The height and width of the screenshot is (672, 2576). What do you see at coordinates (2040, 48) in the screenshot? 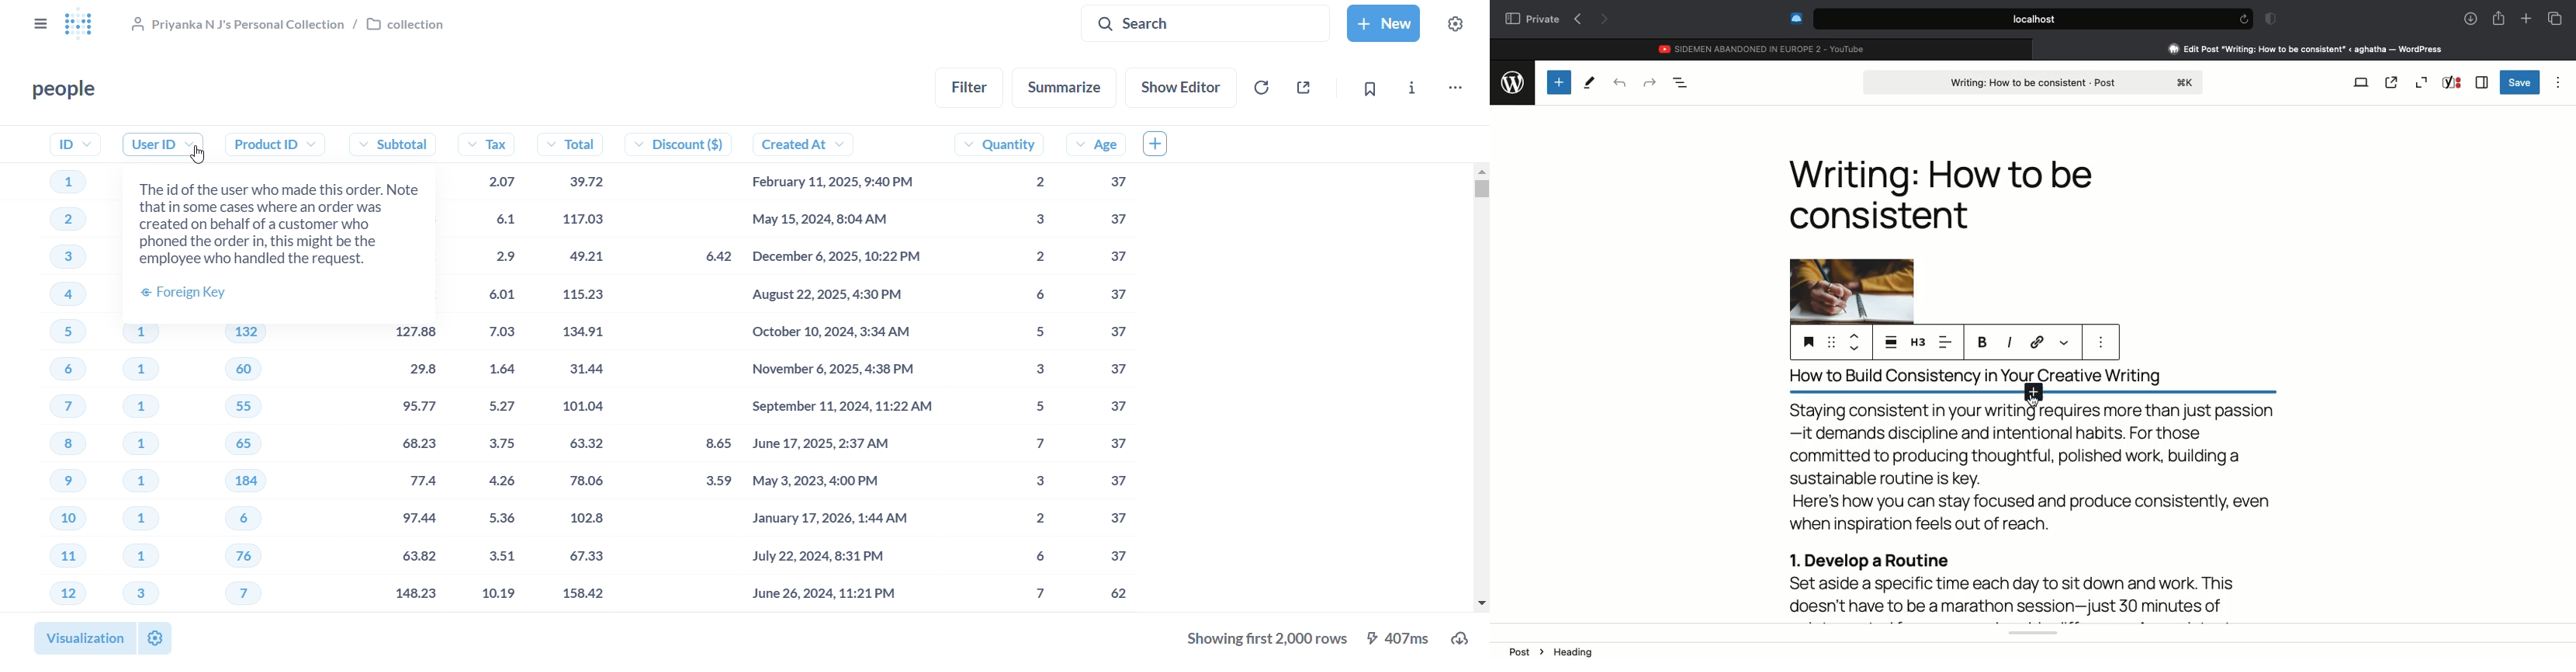
I see `close` at bounding box center [2040, 48].